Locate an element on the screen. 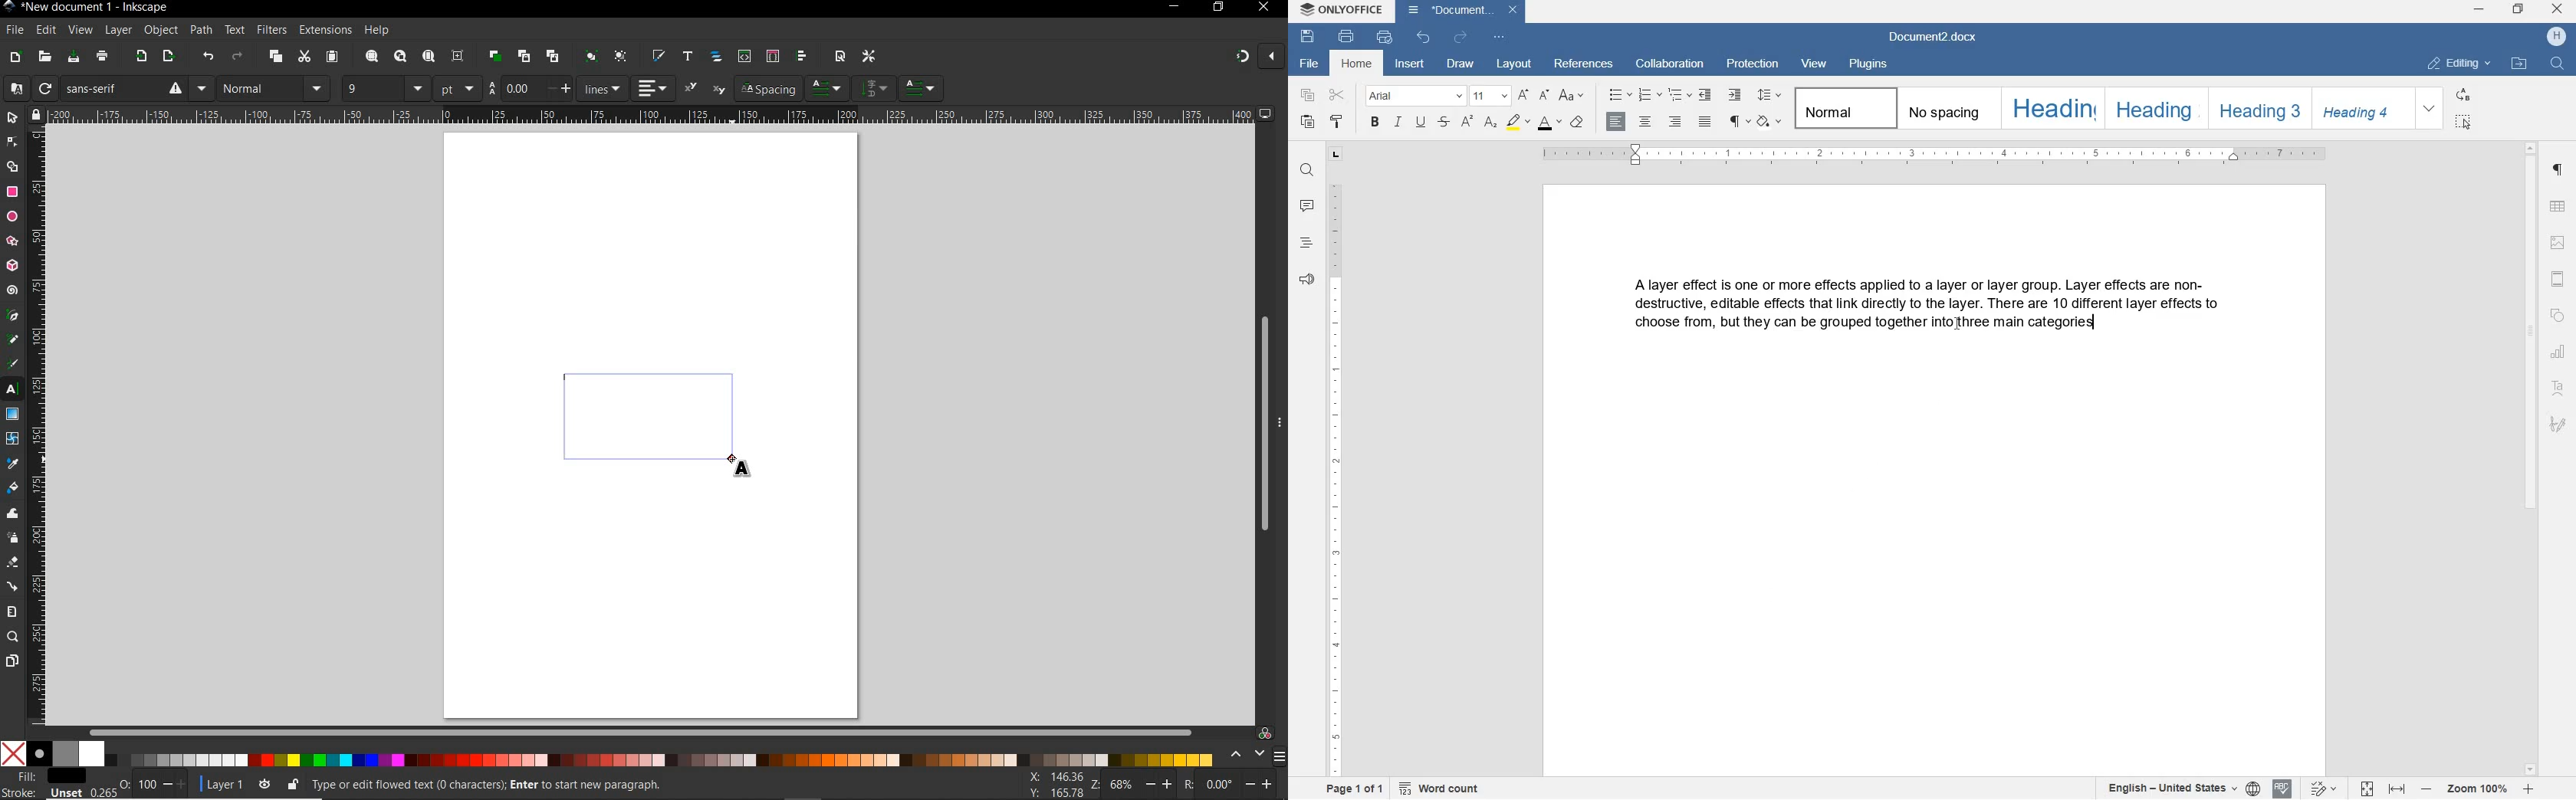 The height and width of the screenshot is (812, 2576). italic is located at coordinates (1399, 124).